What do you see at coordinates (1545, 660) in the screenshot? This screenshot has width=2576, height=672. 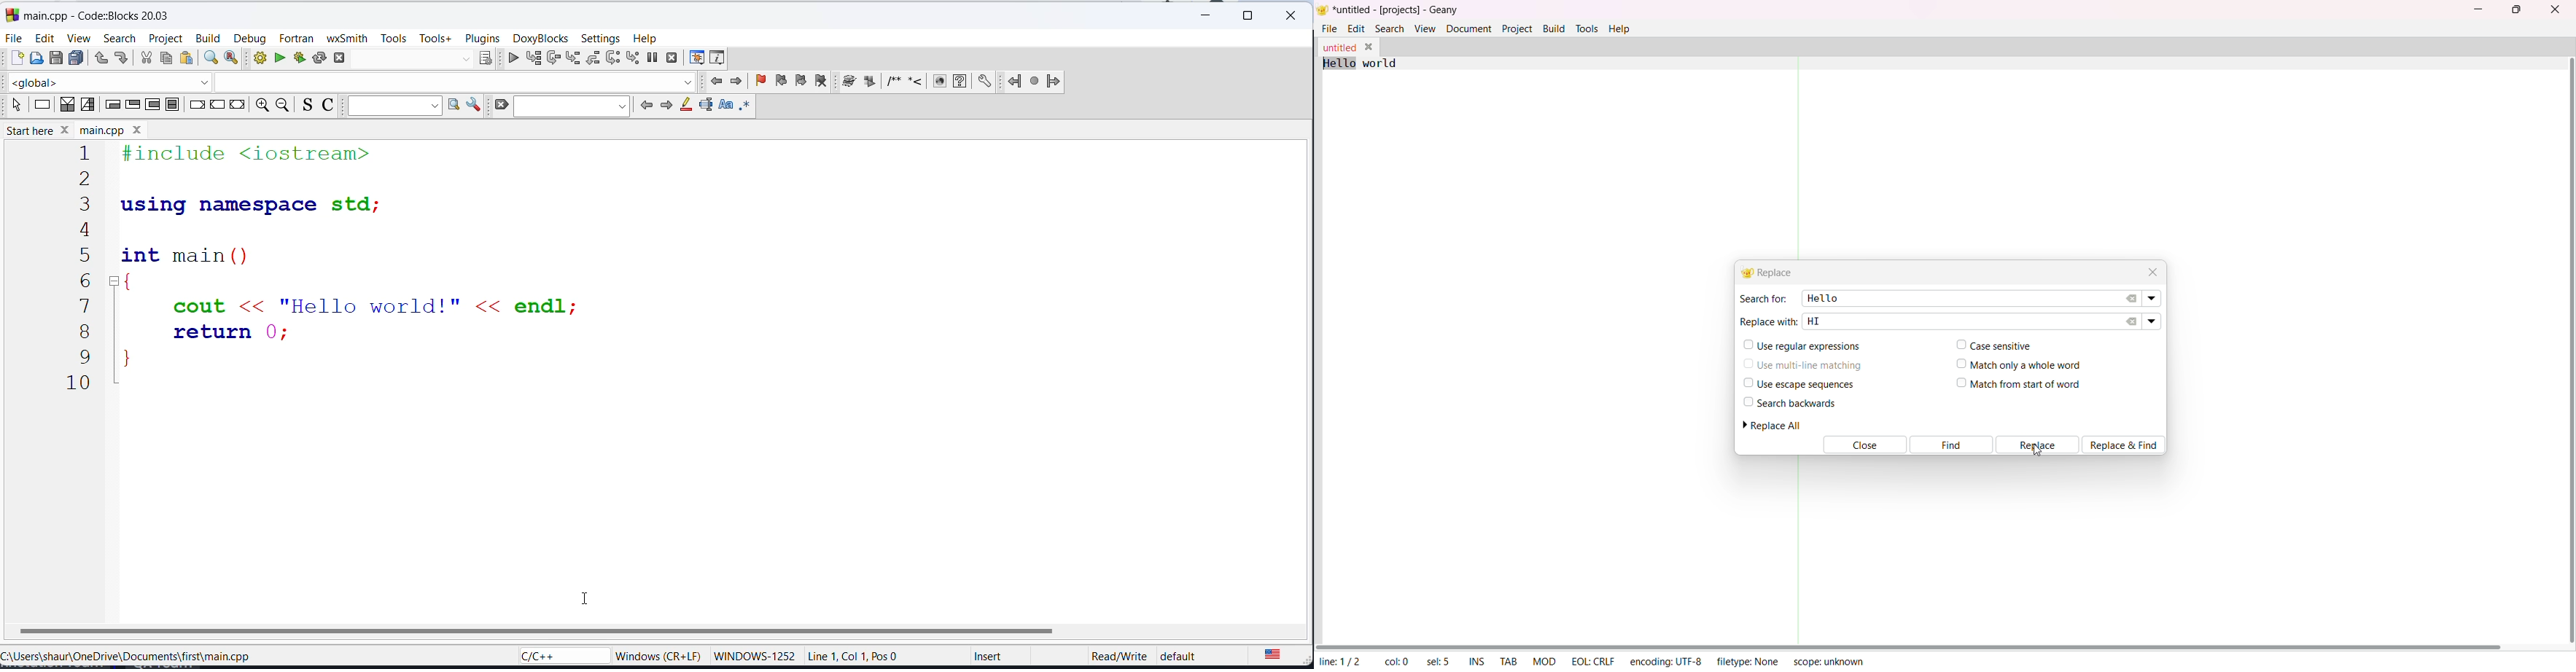 I see `mod` at bounding box center [1545, 660].